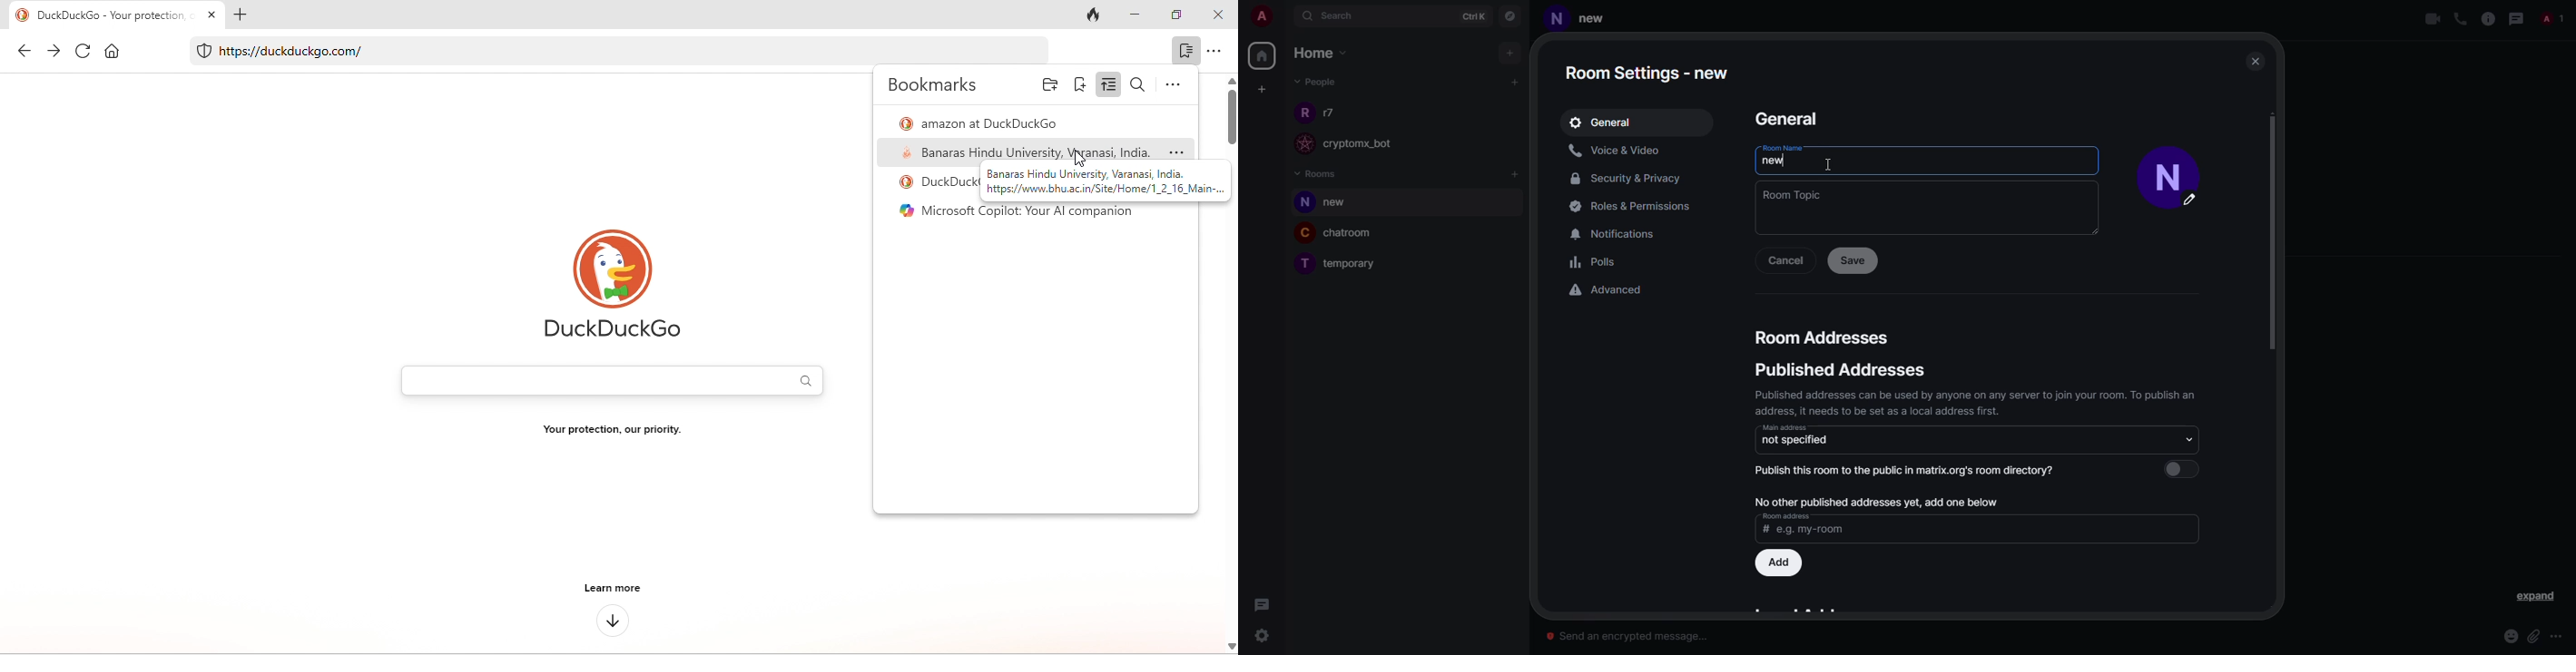  What do you see at coordinates (1467, 16) in the screenshot?
I see `ctrlK` at bounding box center [1467, 16].